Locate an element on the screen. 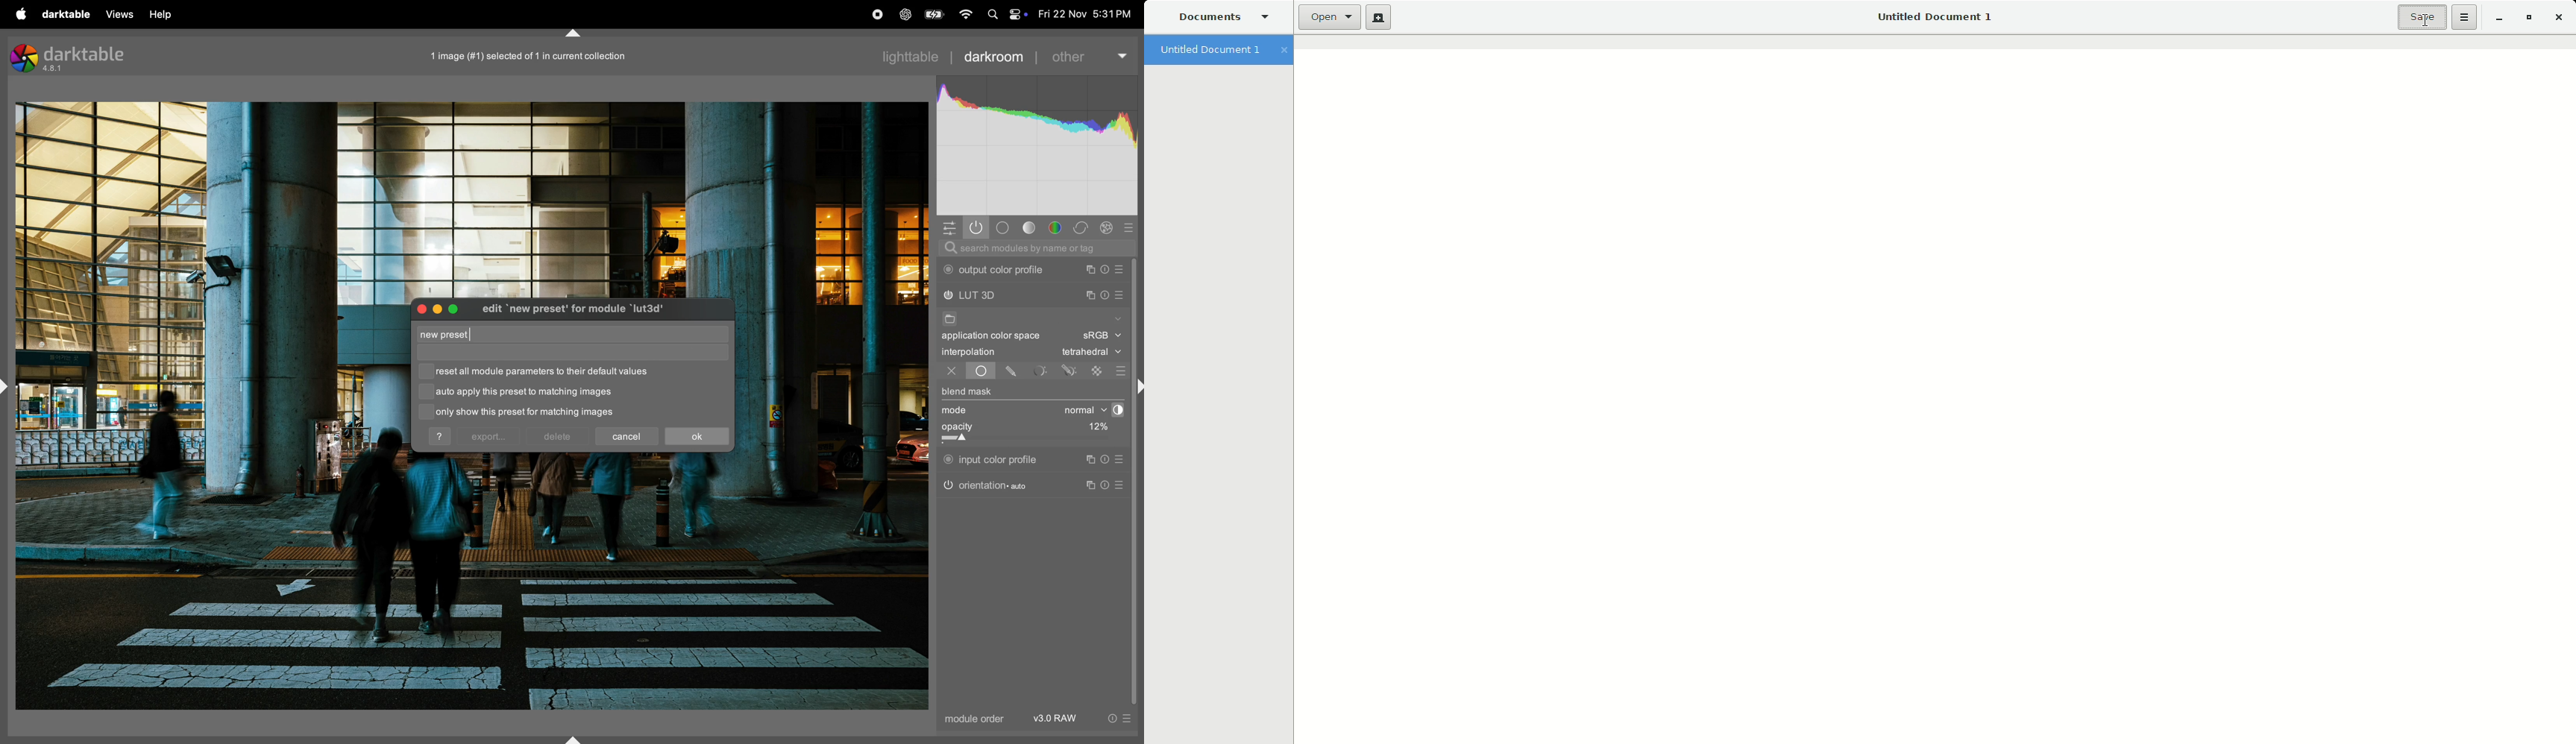  correct is located at coordinates (1083, 228).